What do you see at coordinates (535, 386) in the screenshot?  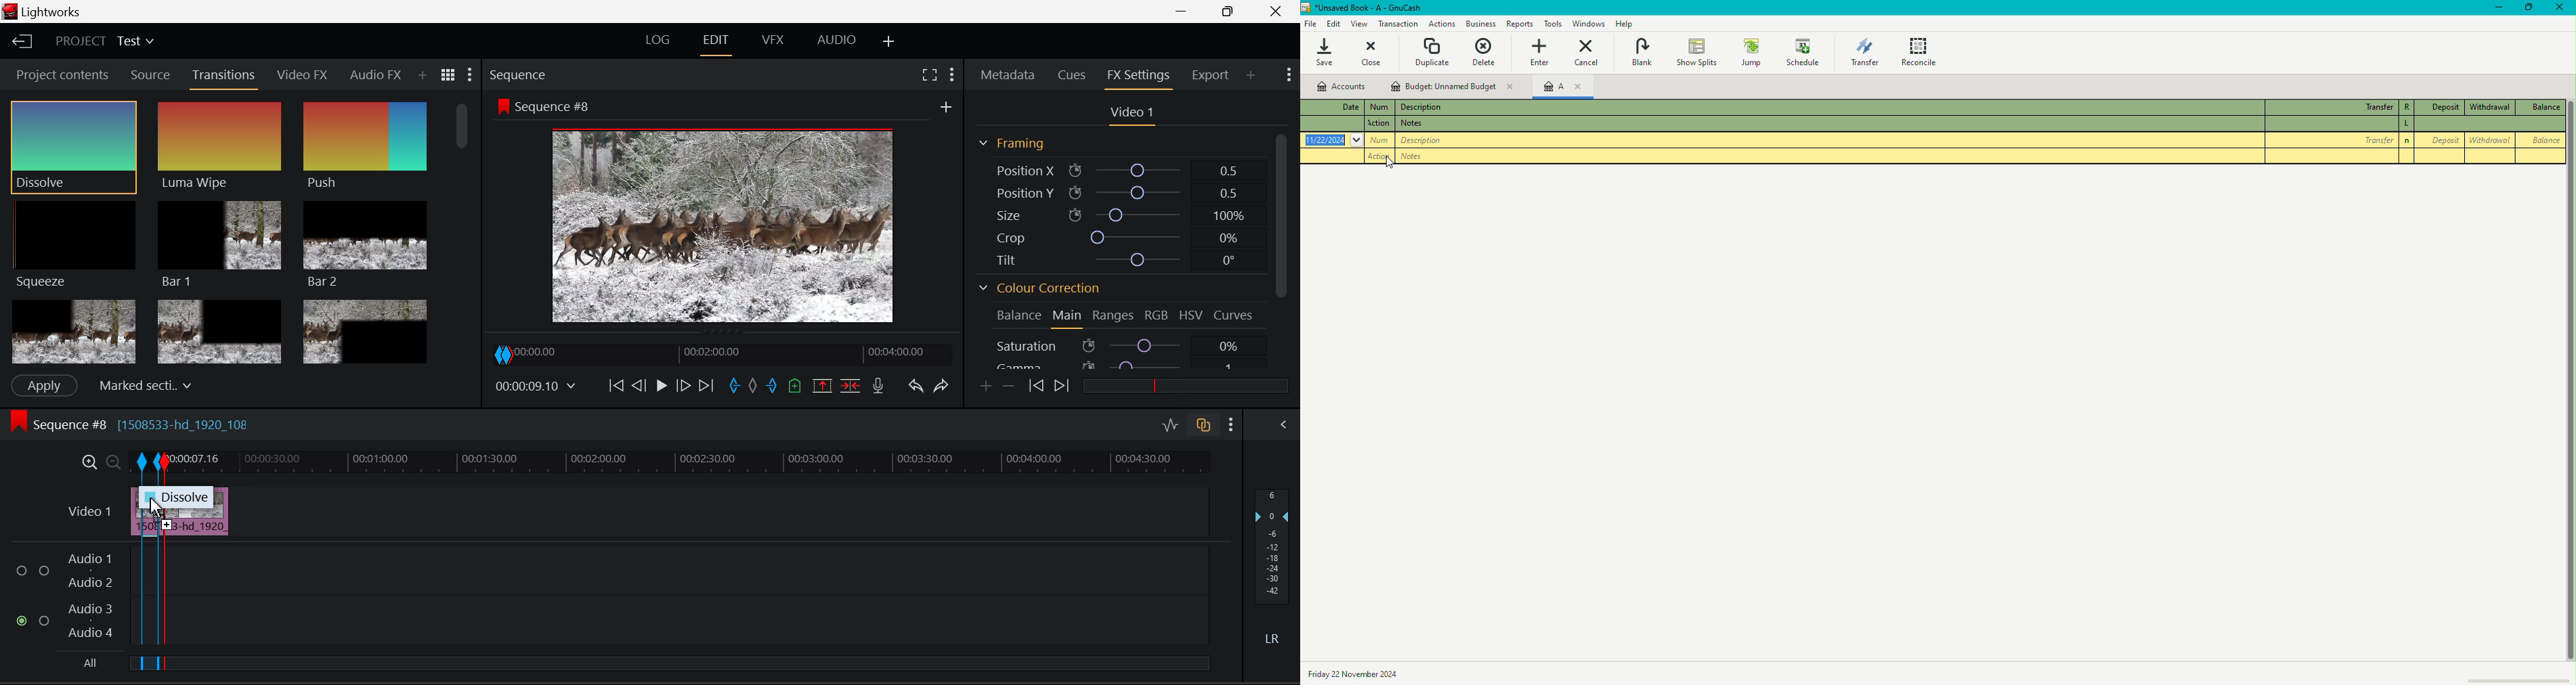 I see `Frame Time` at bounding box center [535, 386].